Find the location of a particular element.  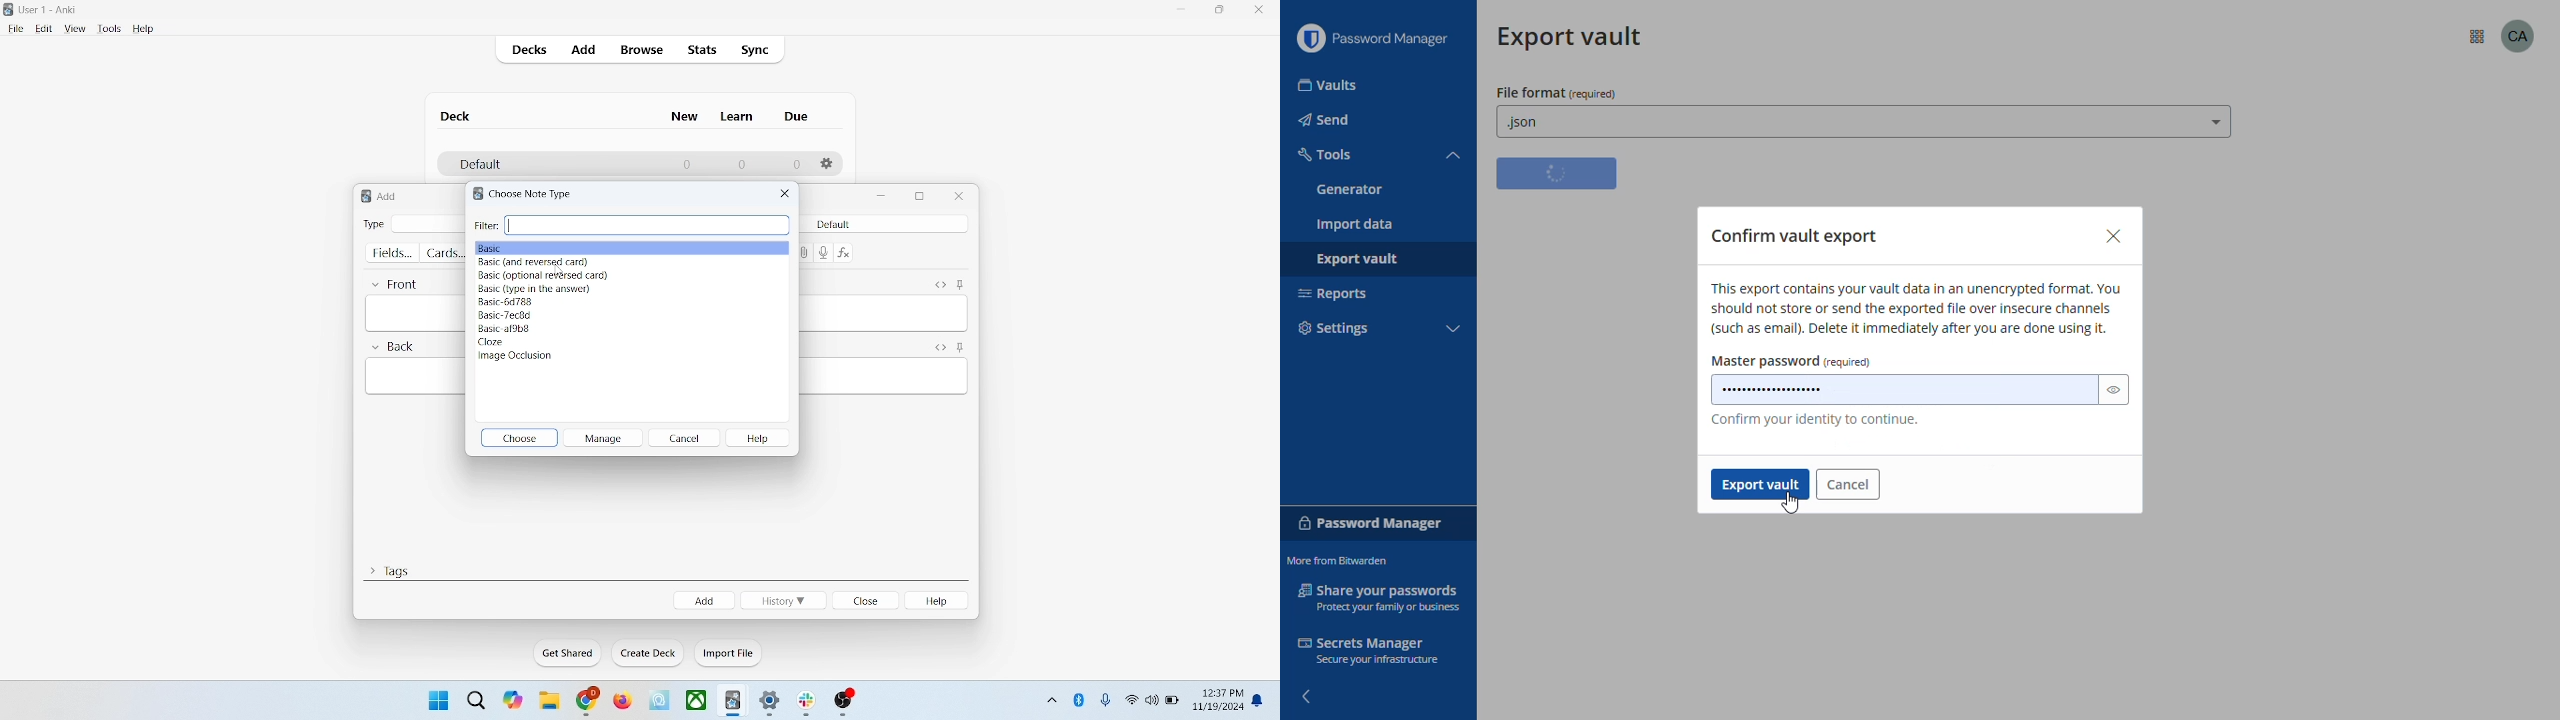

sticky is located at coordinates (960, 348).